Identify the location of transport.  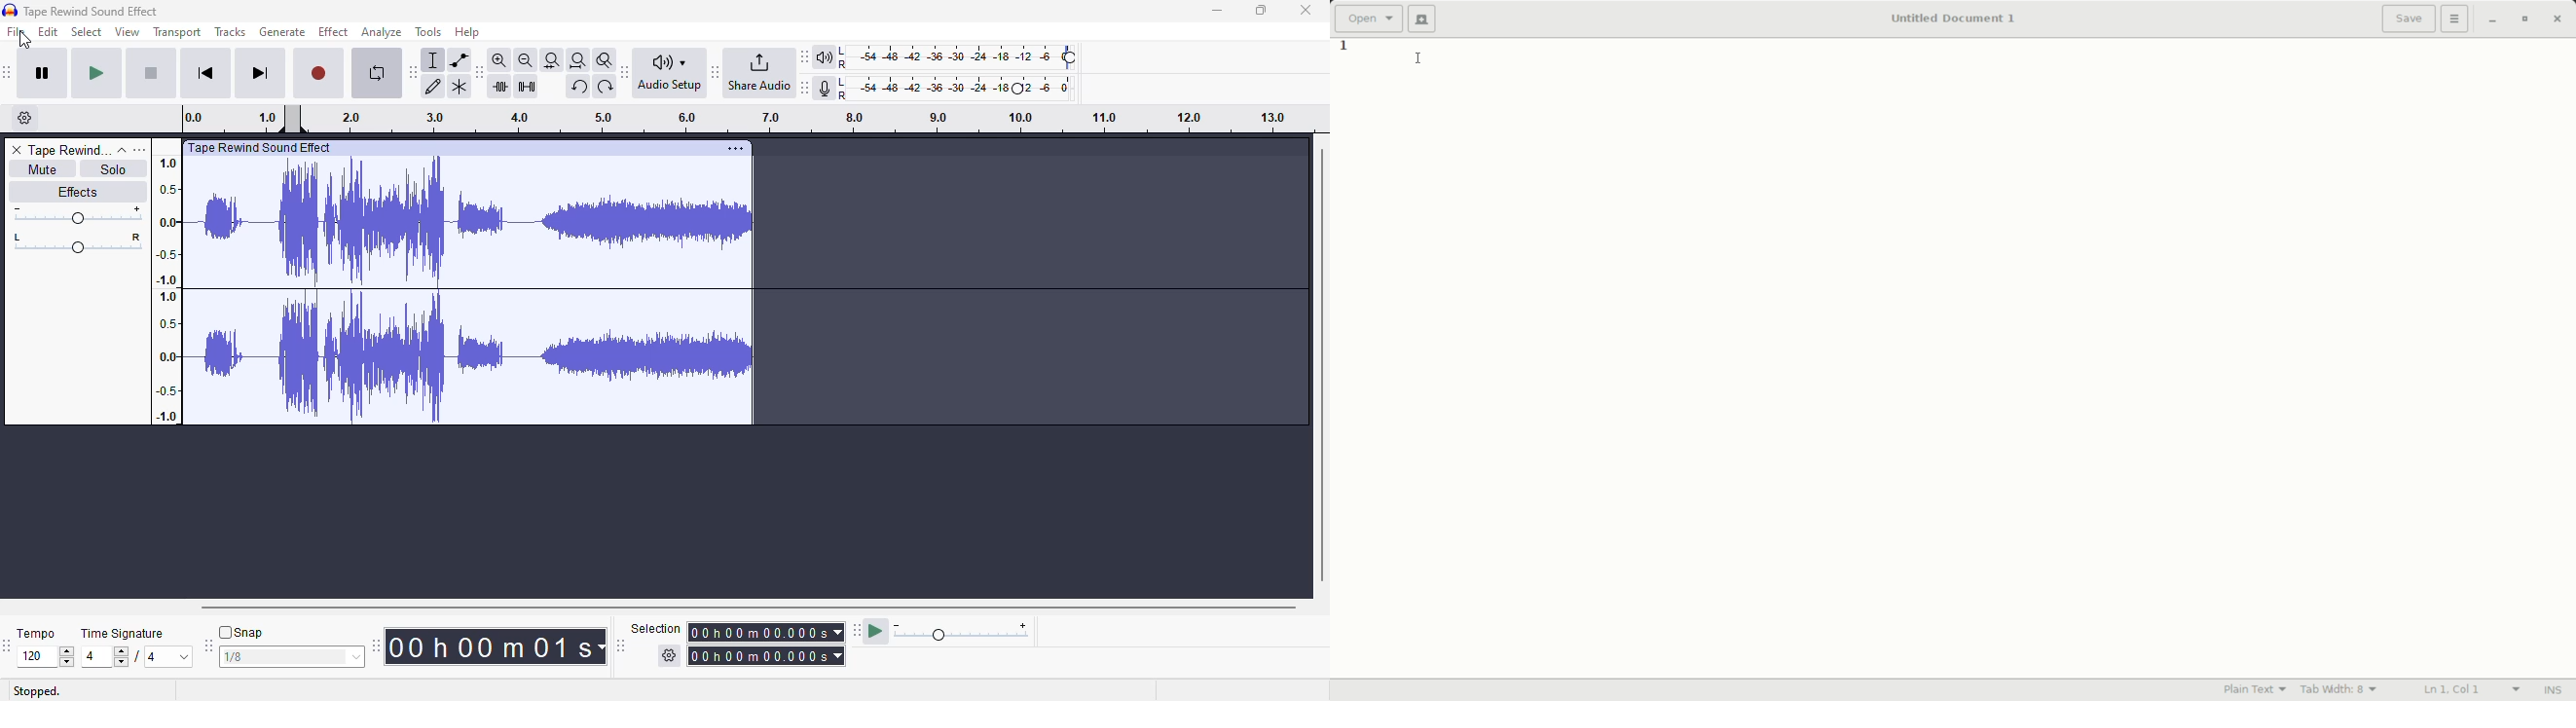
(178, 32).